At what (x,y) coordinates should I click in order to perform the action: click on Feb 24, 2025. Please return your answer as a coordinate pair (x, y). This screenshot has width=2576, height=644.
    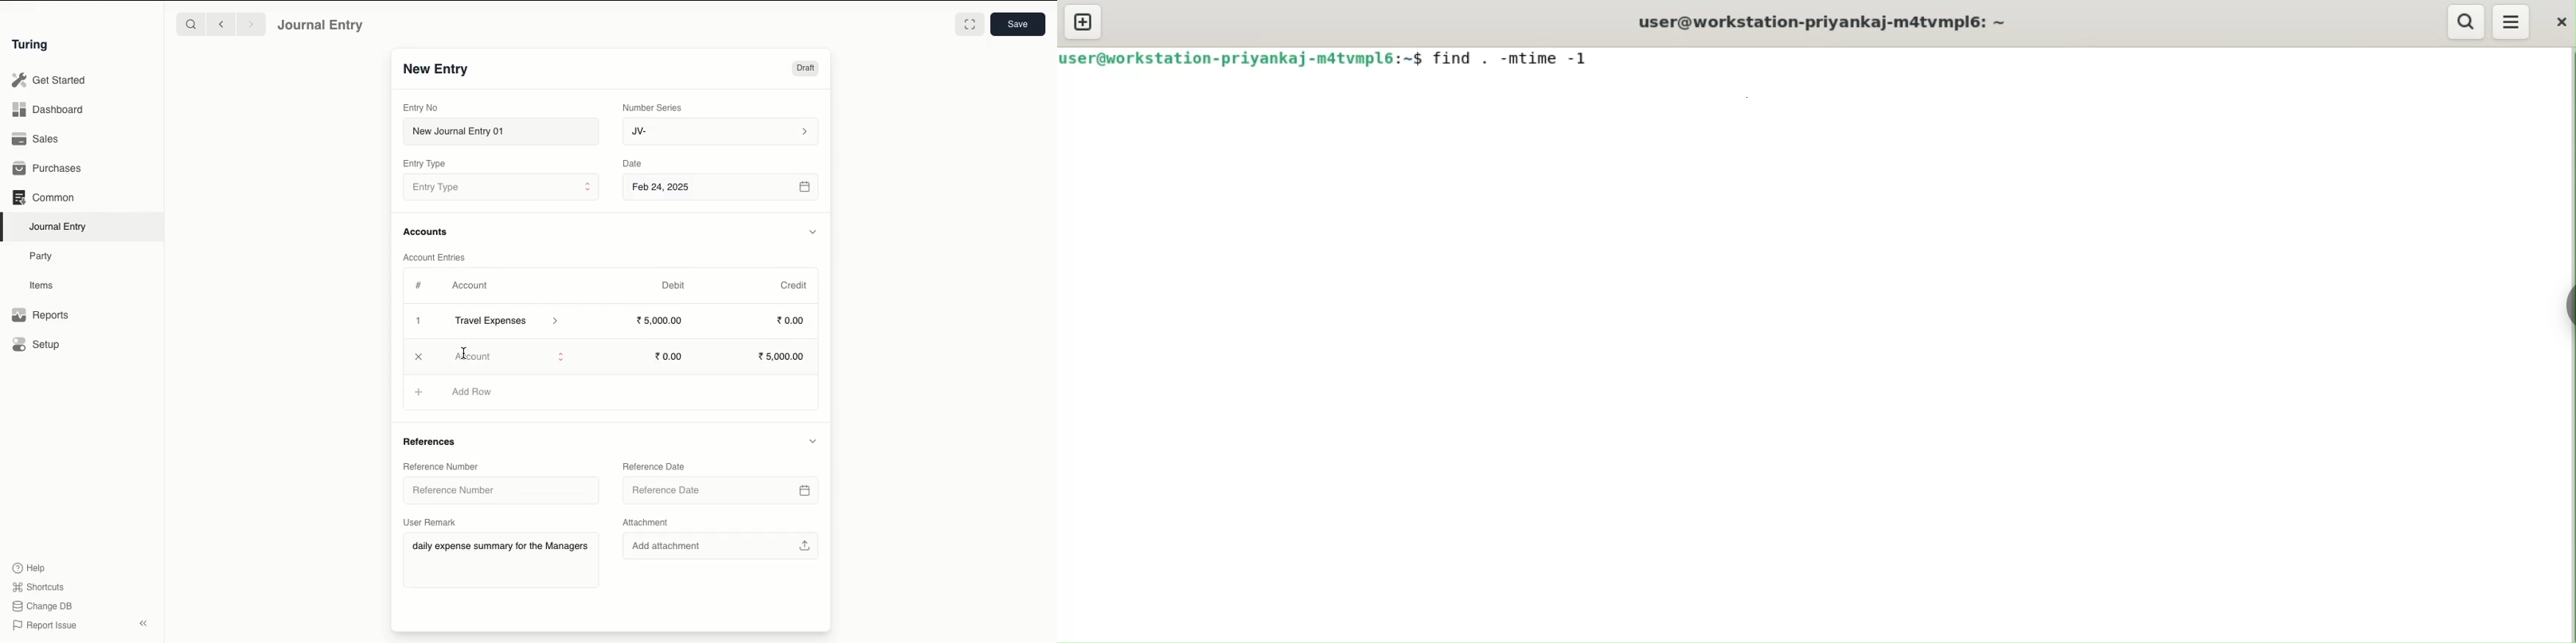
    Looking at the image, I should click on (723, 189).